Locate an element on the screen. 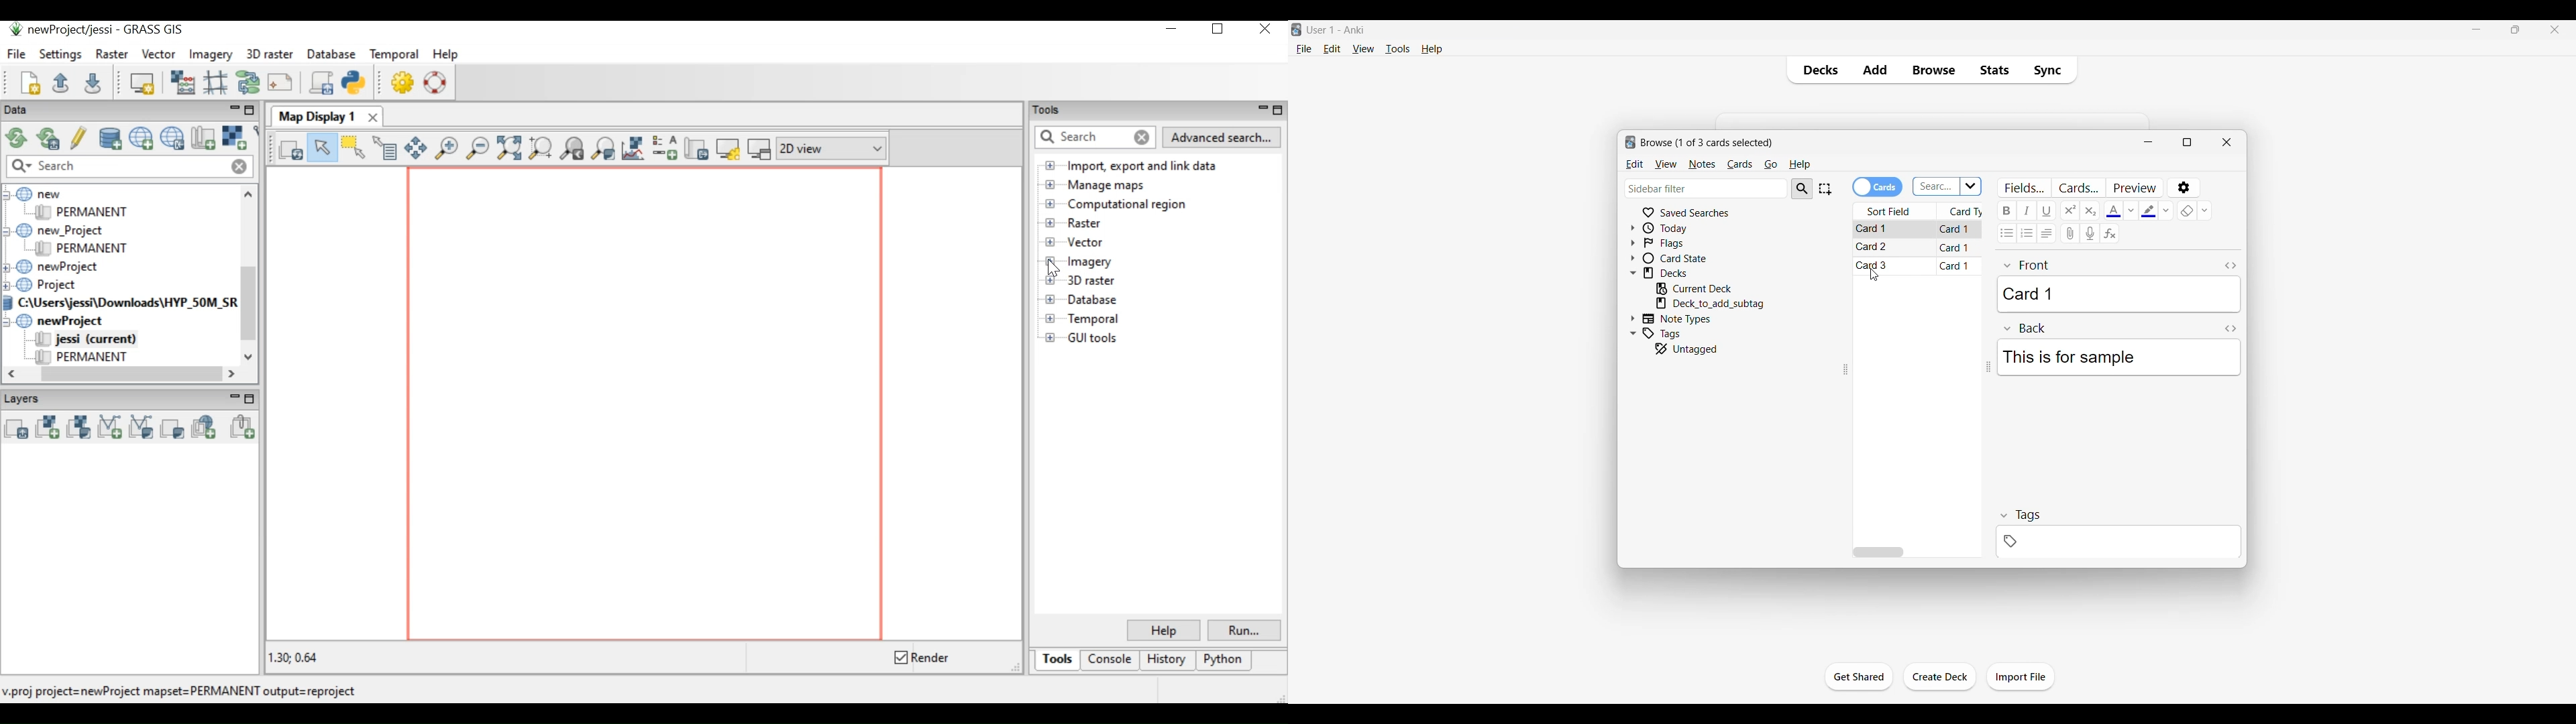 The height and width of the screenshot is (728, 2576). Click to go to Today is located at coordinates (1685, 228).